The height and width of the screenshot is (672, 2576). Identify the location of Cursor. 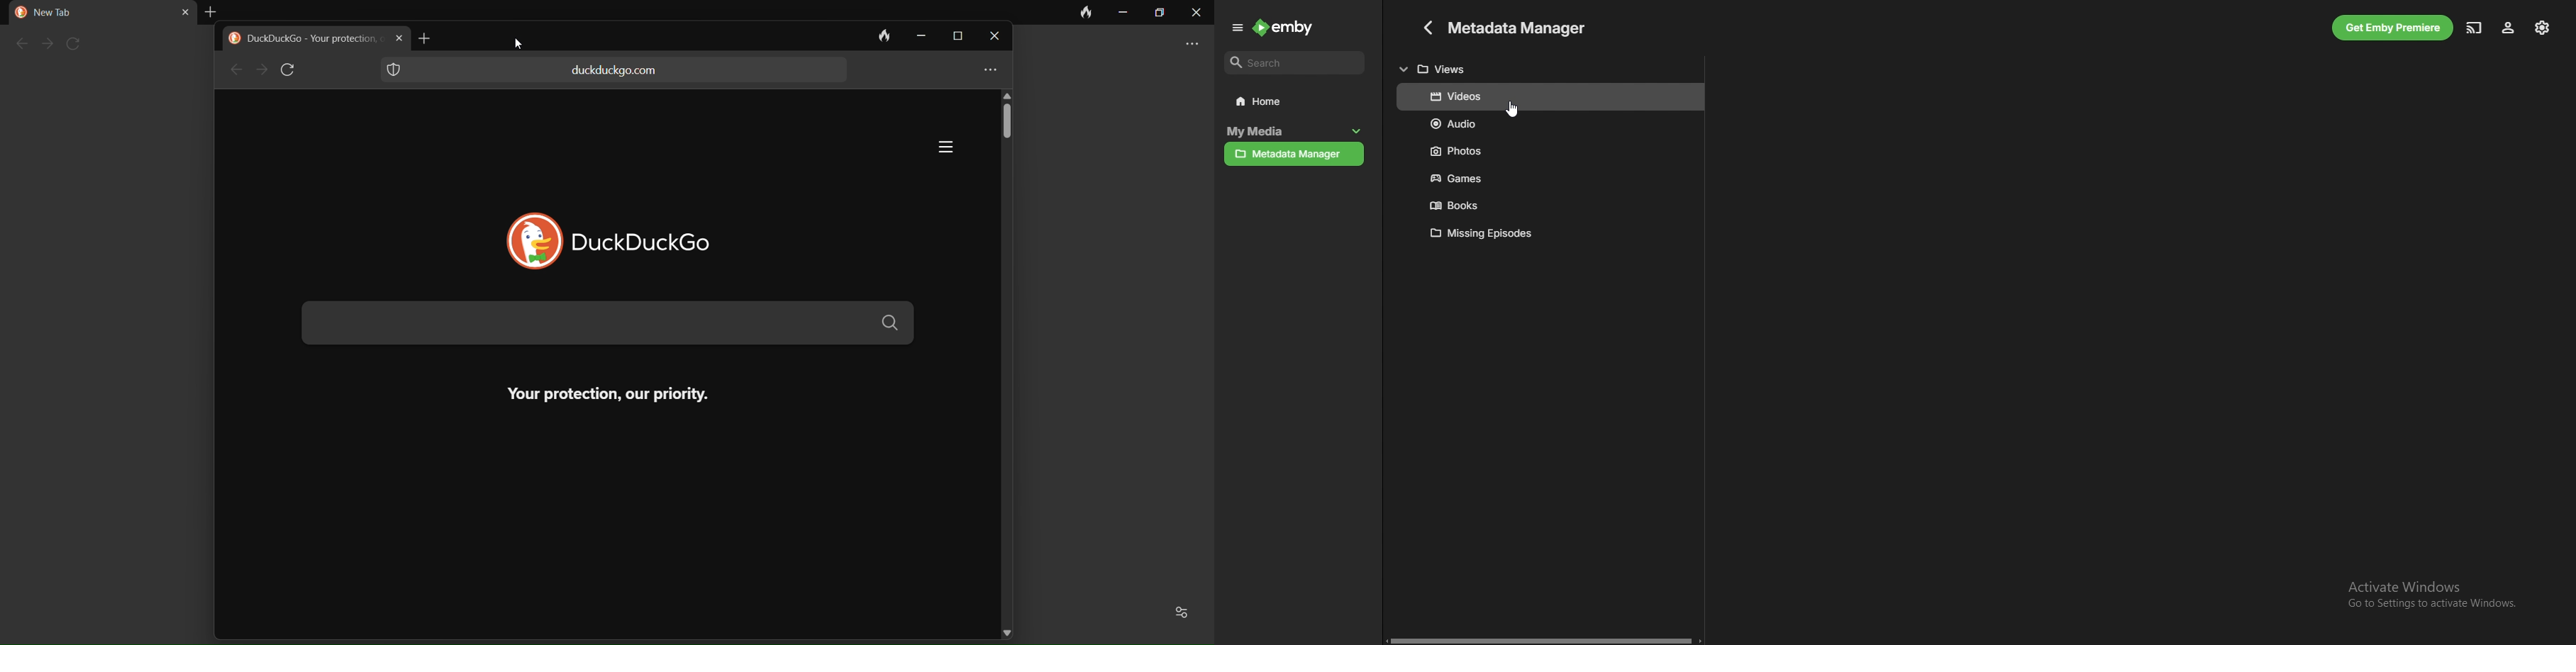
(1514, 111).